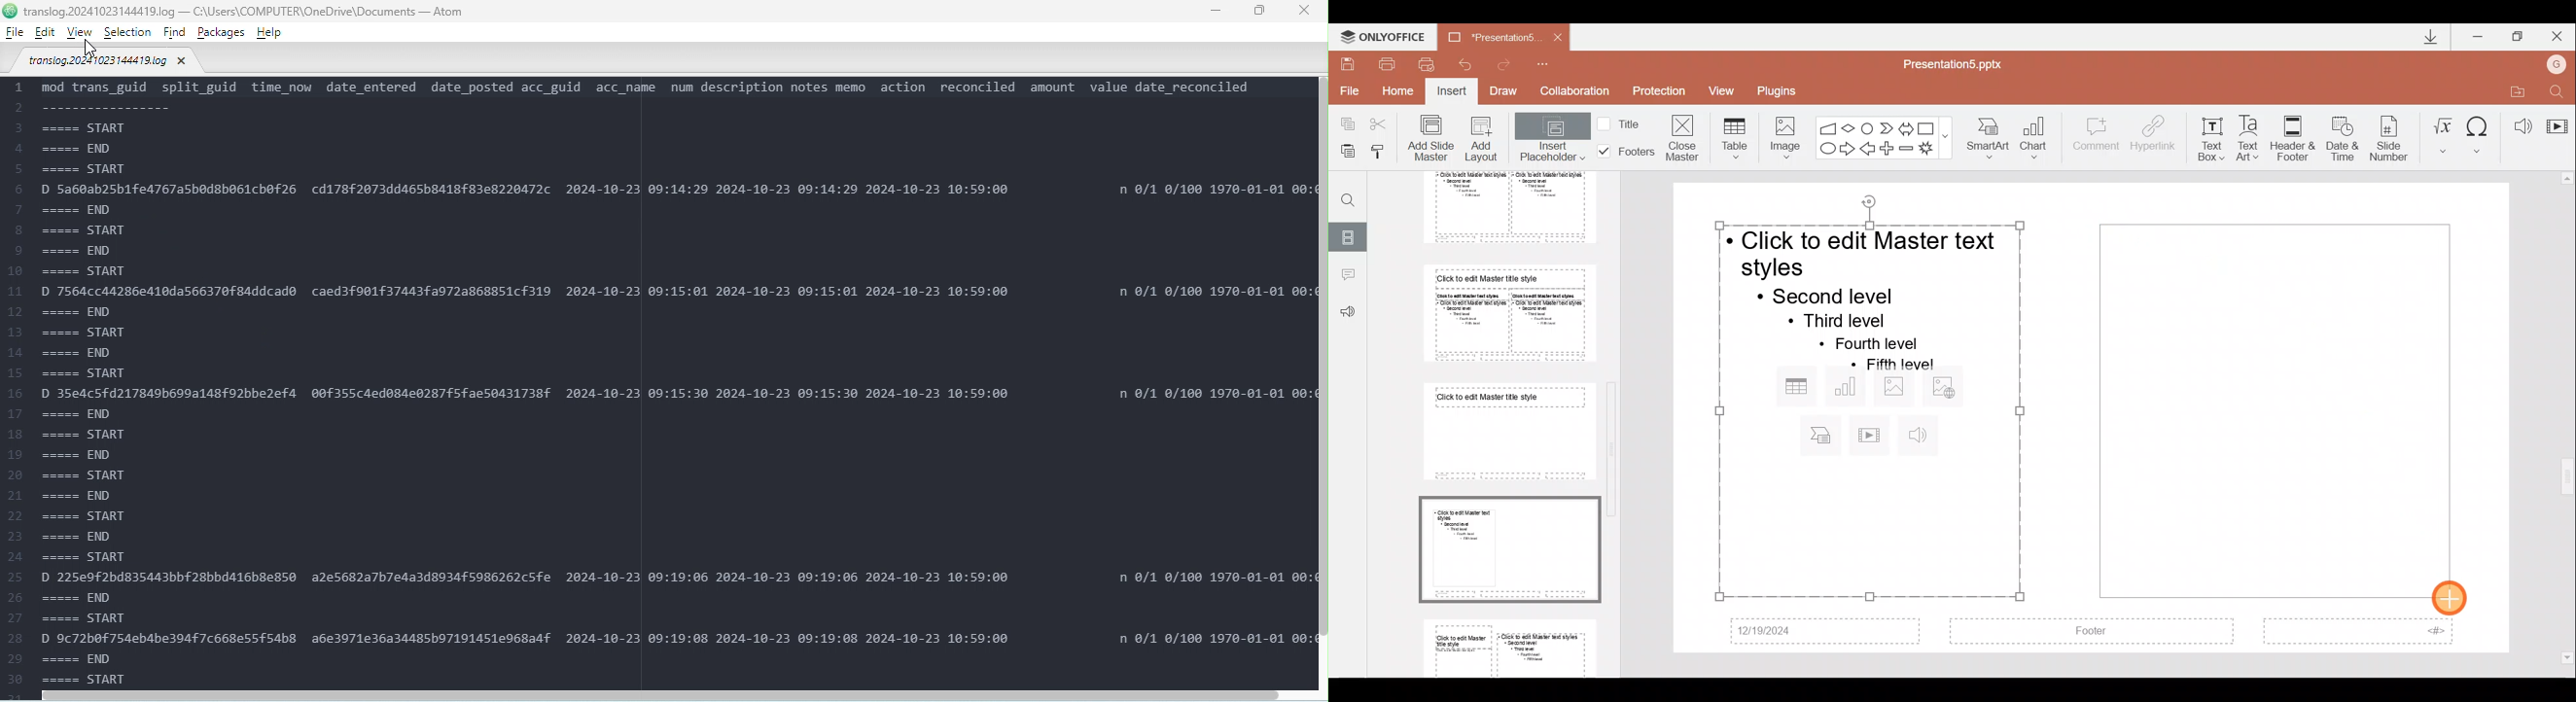  I want to click on Save, so click(1348, 62).